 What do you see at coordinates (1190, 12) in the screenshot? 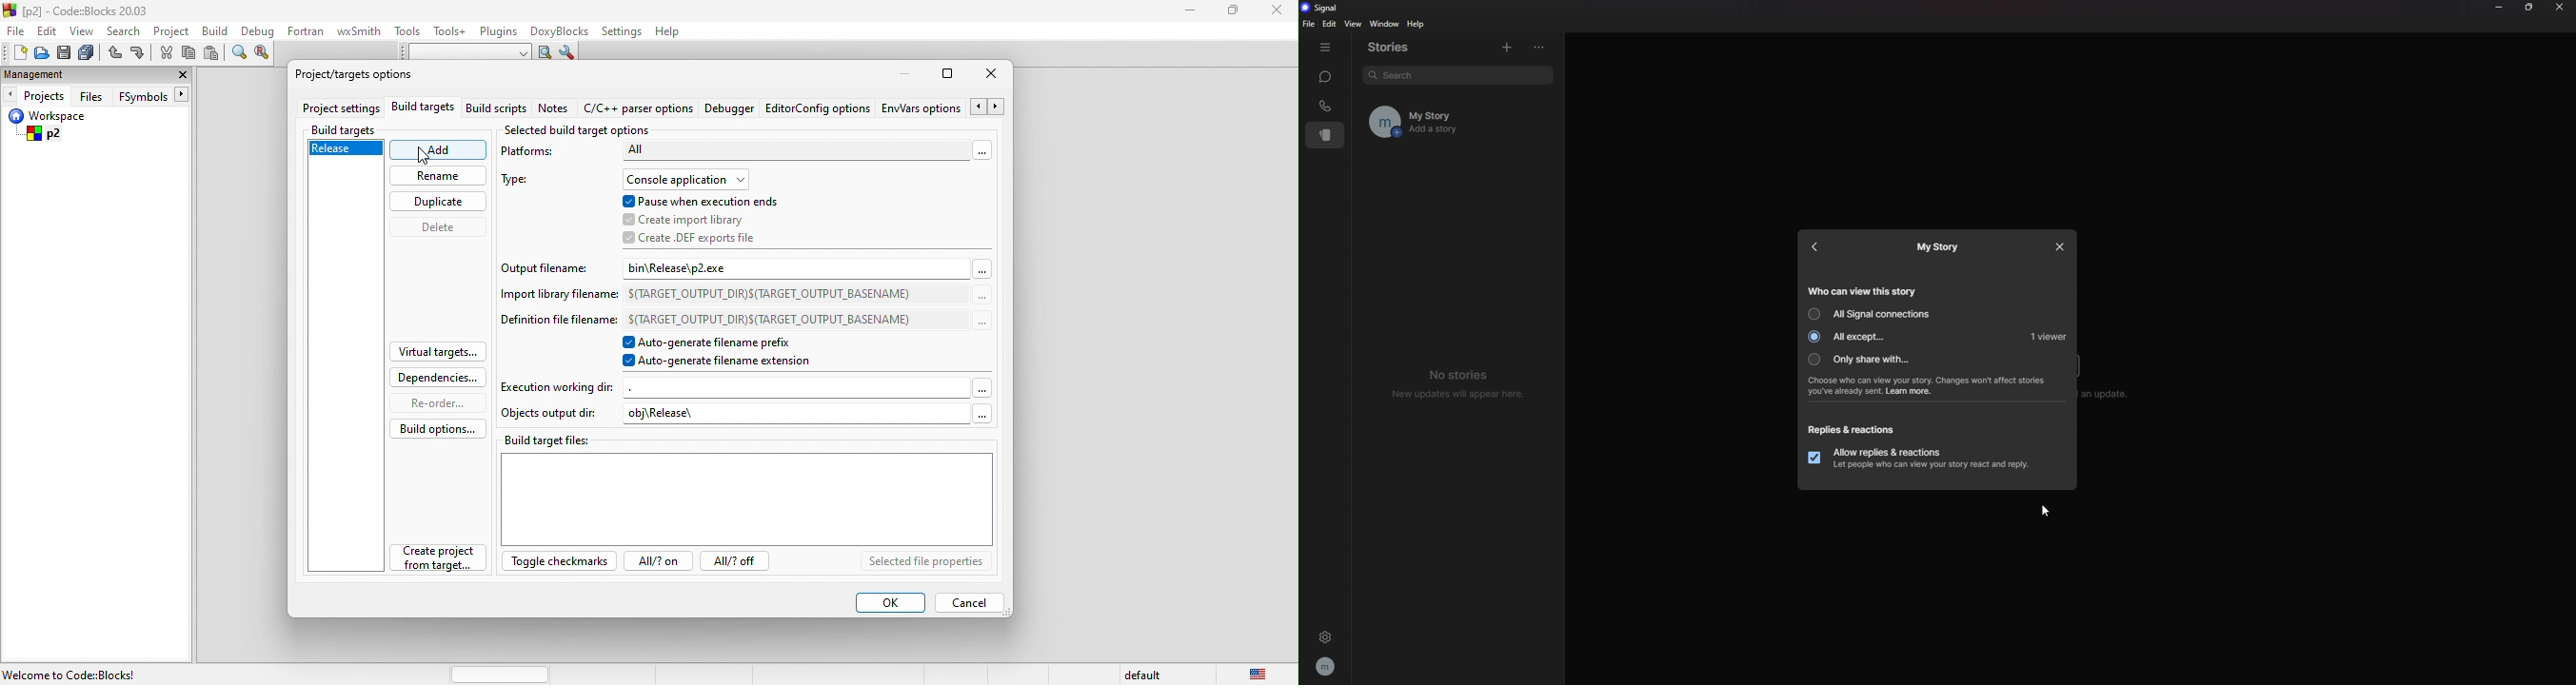
I see `minimize` at bounding box center [1190, 12].